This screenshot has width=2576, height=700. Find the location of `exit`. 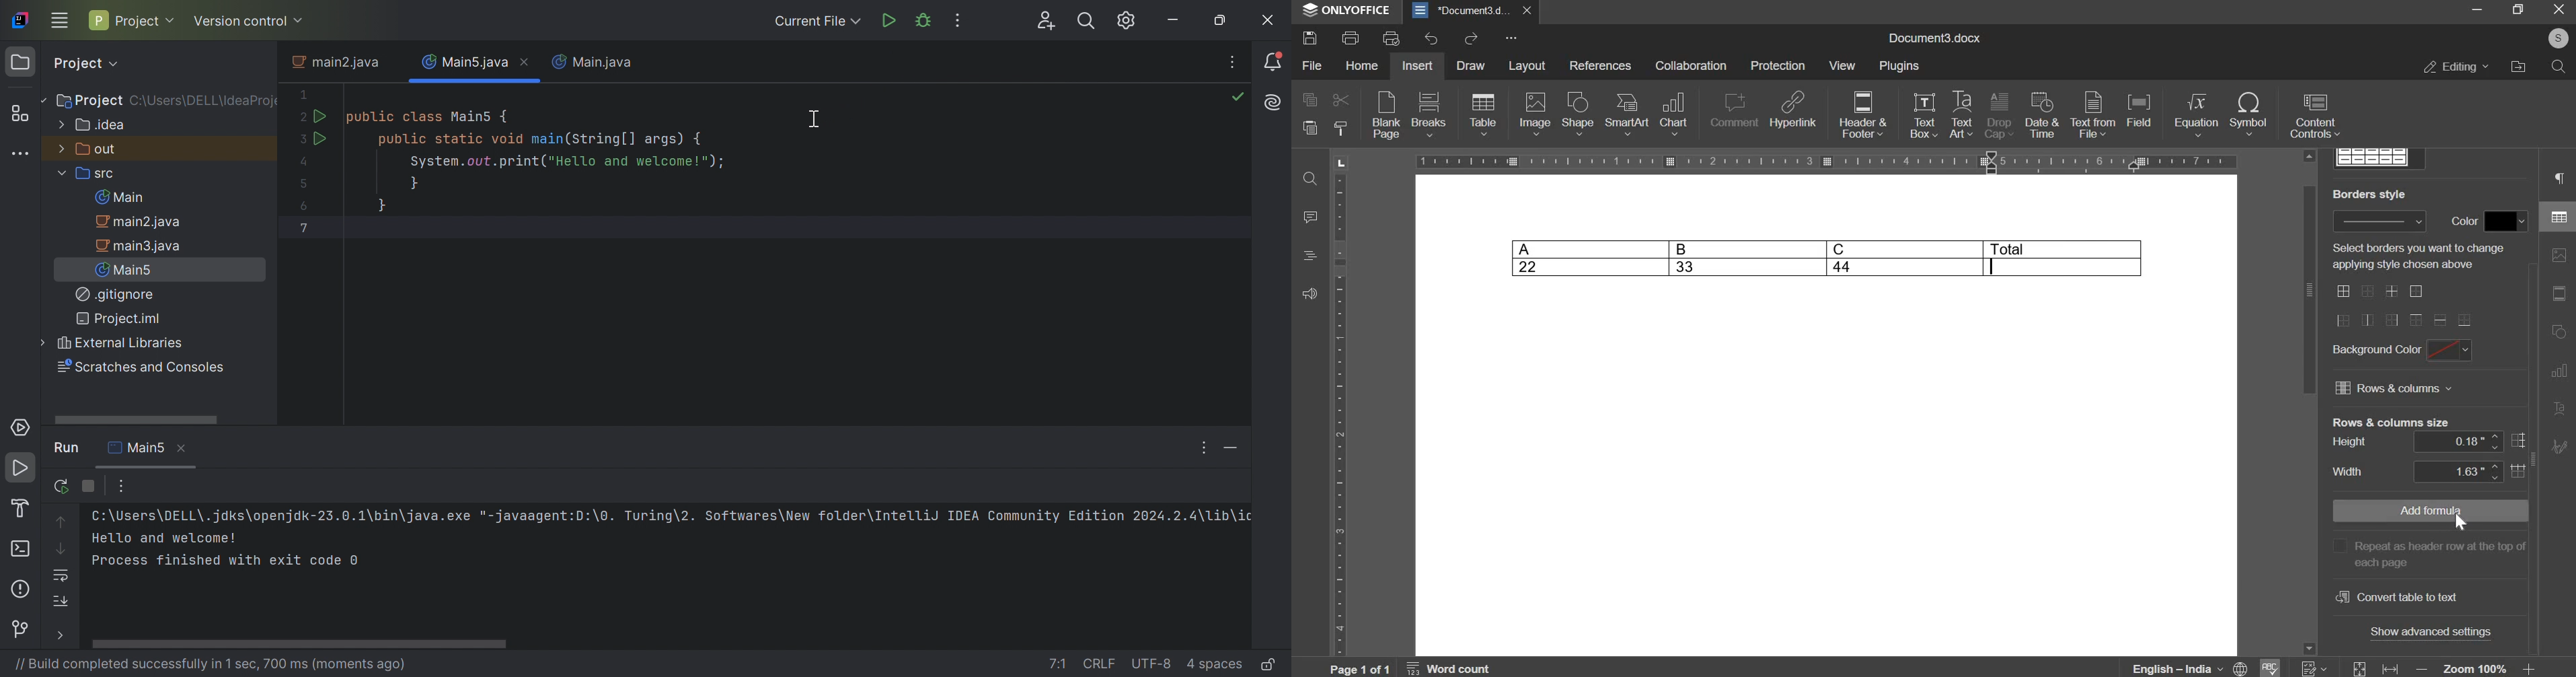

exit is located at coordinates (2559, 11).